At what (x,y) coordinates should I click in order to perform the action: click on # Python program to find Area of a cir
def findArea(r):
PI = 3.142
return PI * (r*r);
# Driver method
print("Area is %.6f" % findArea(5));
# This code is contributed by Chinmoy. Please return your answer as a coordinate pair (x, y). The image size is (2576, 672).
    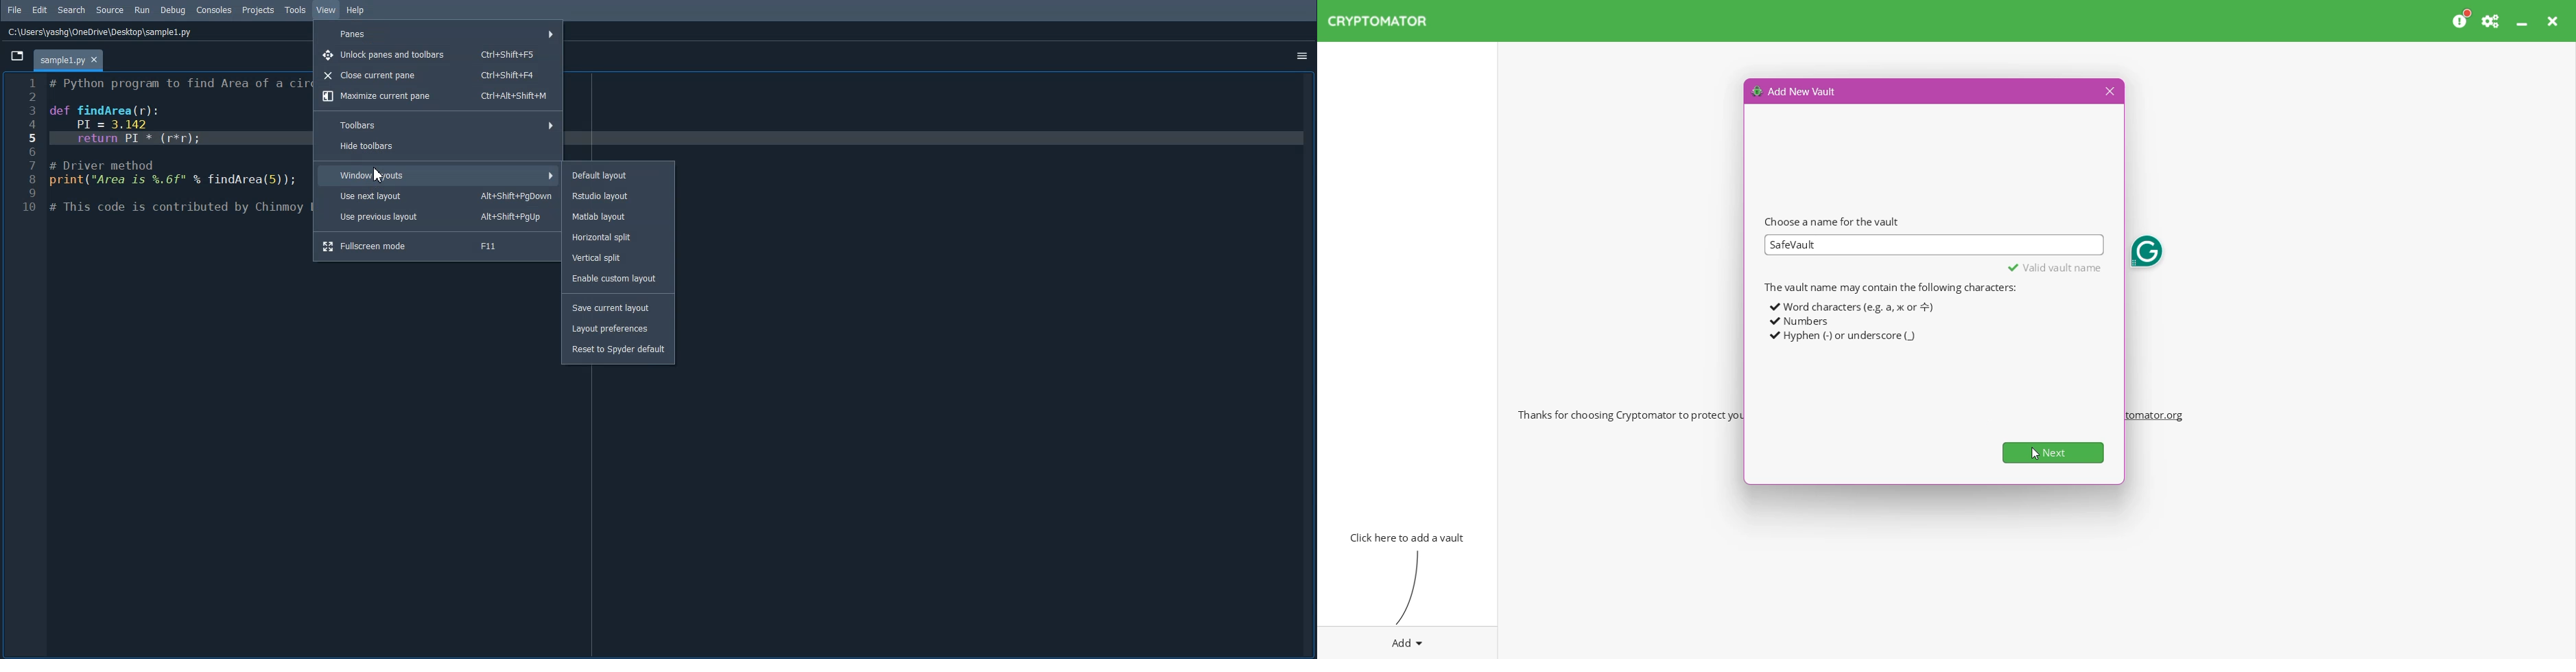
    Looking at the image, I should click on (182, 148).